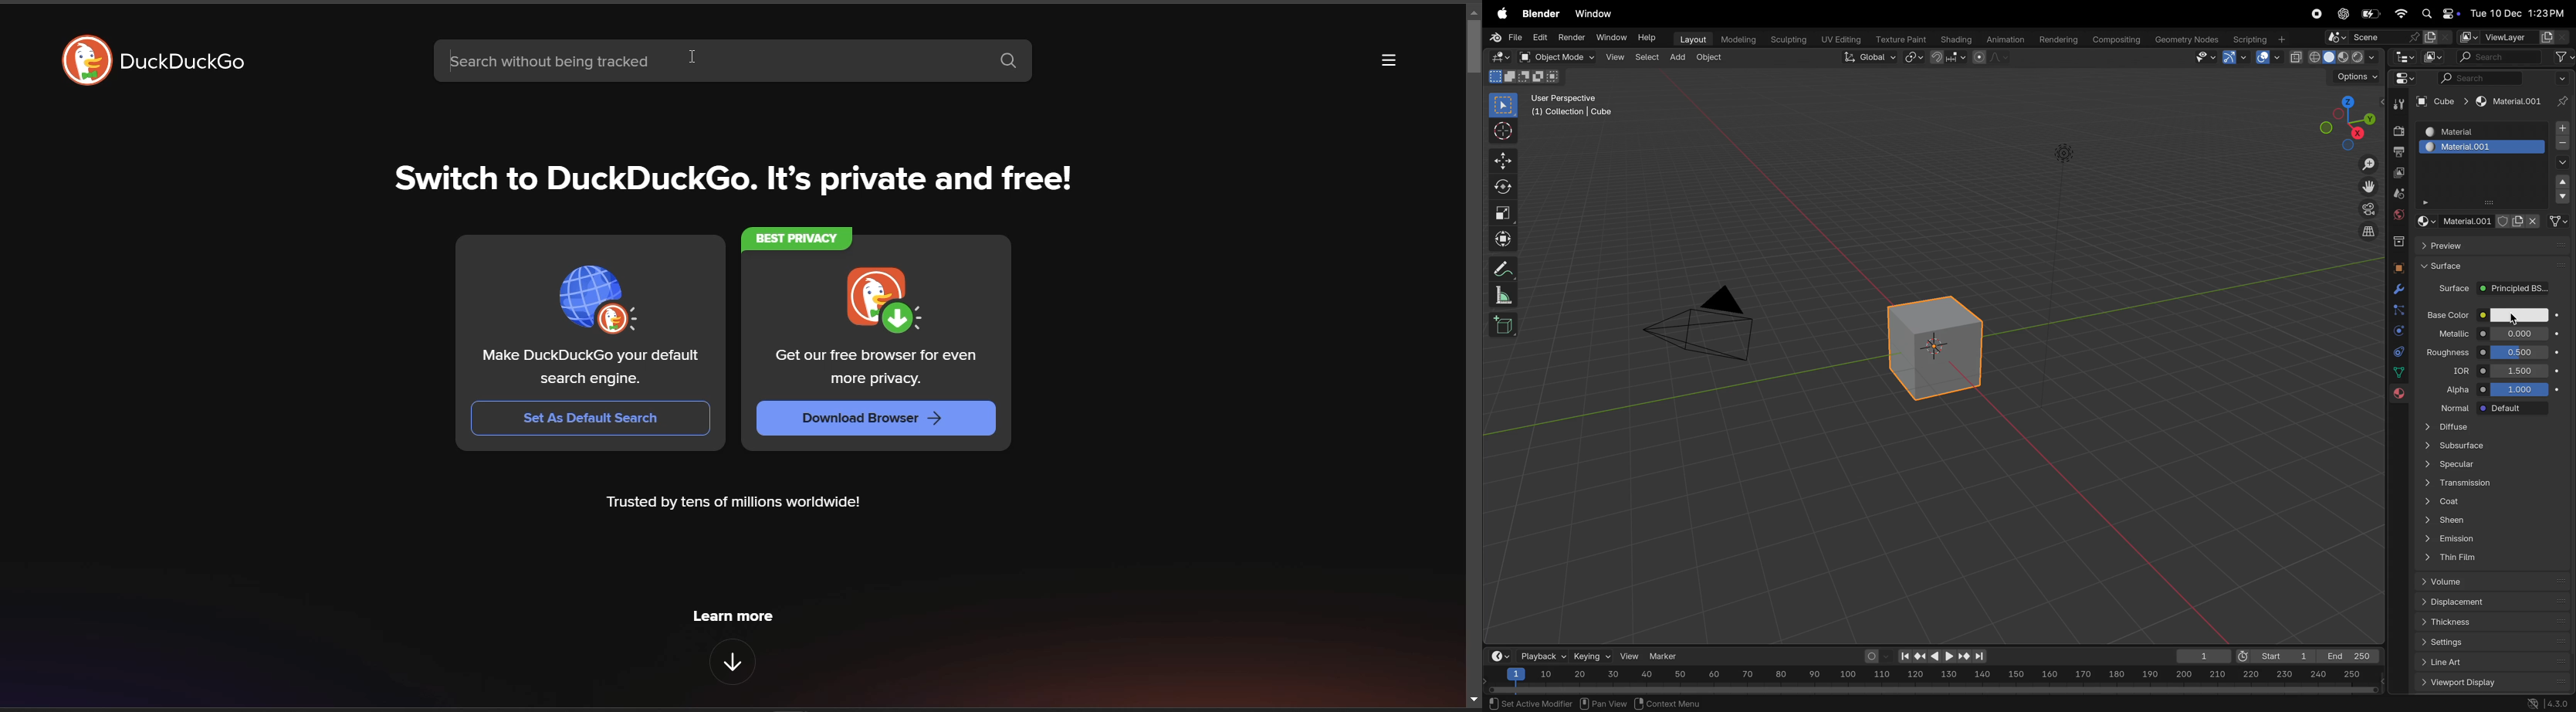 This screenshot has width=2576, height=728. What do you see at coordinates (2396, 291) in the screenshot?
I see `modifiers` at bounding box center [2396, 291].